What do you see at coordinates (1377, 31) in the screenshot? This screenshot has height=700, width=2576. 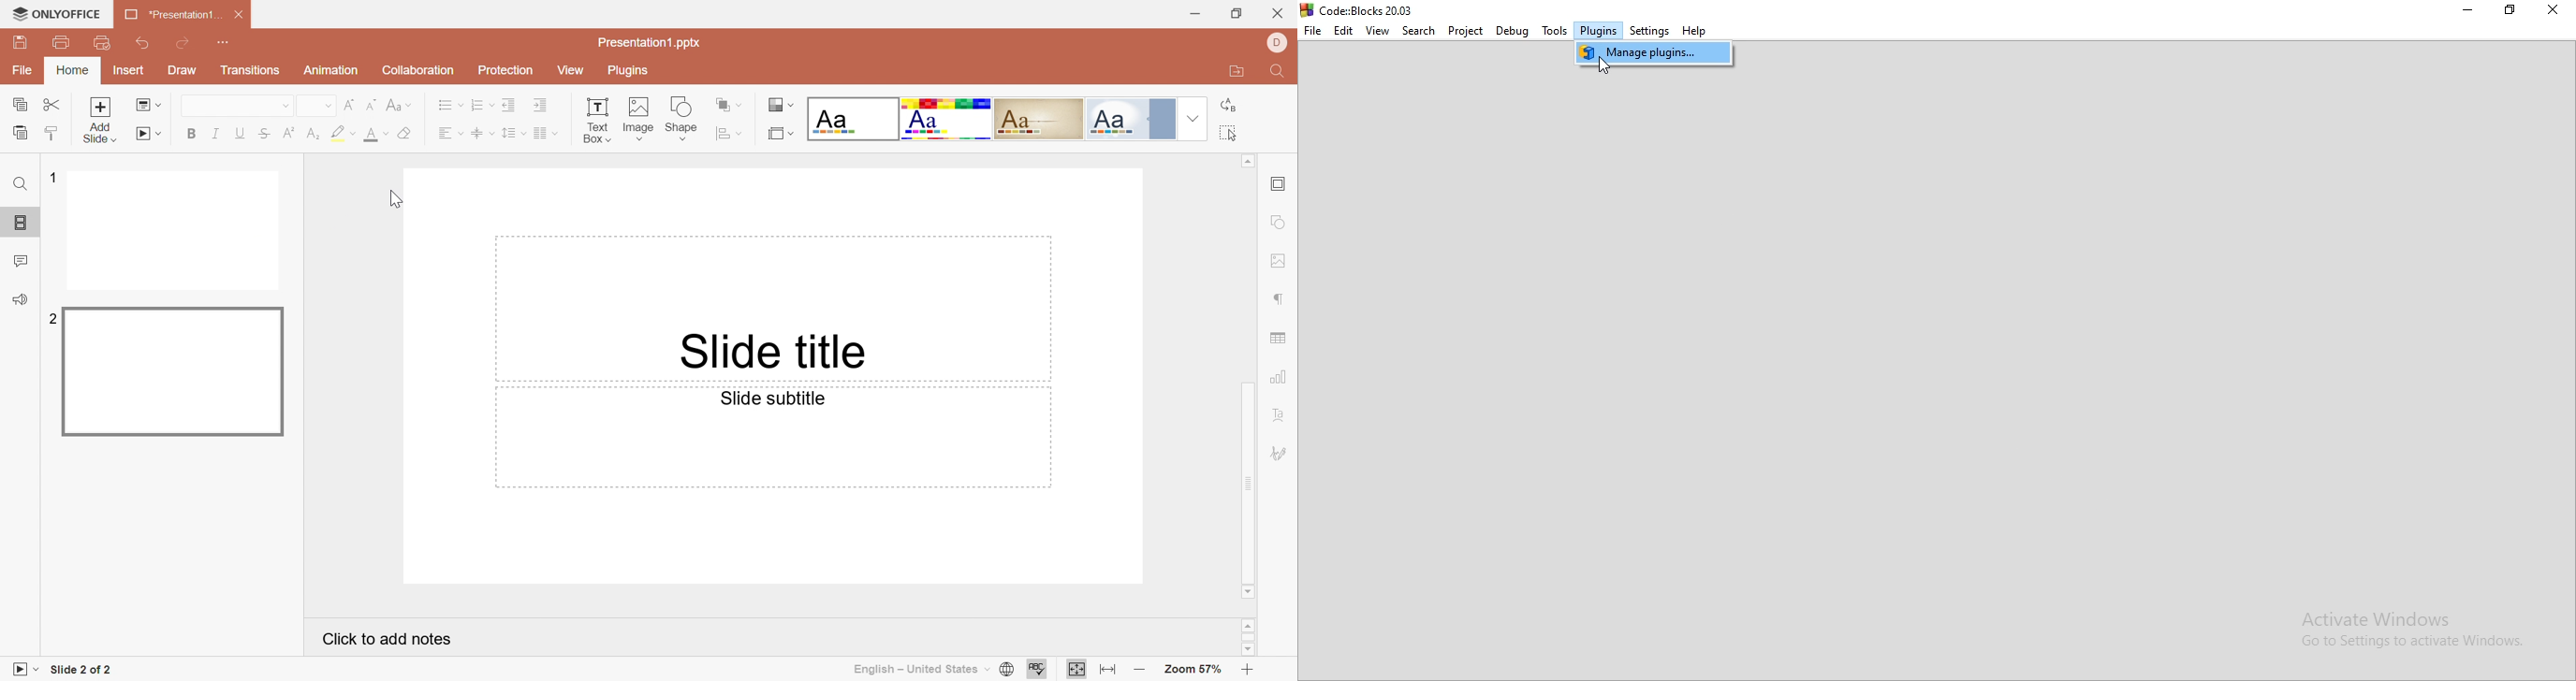 I see `View` at bounding box center [1377, 31].